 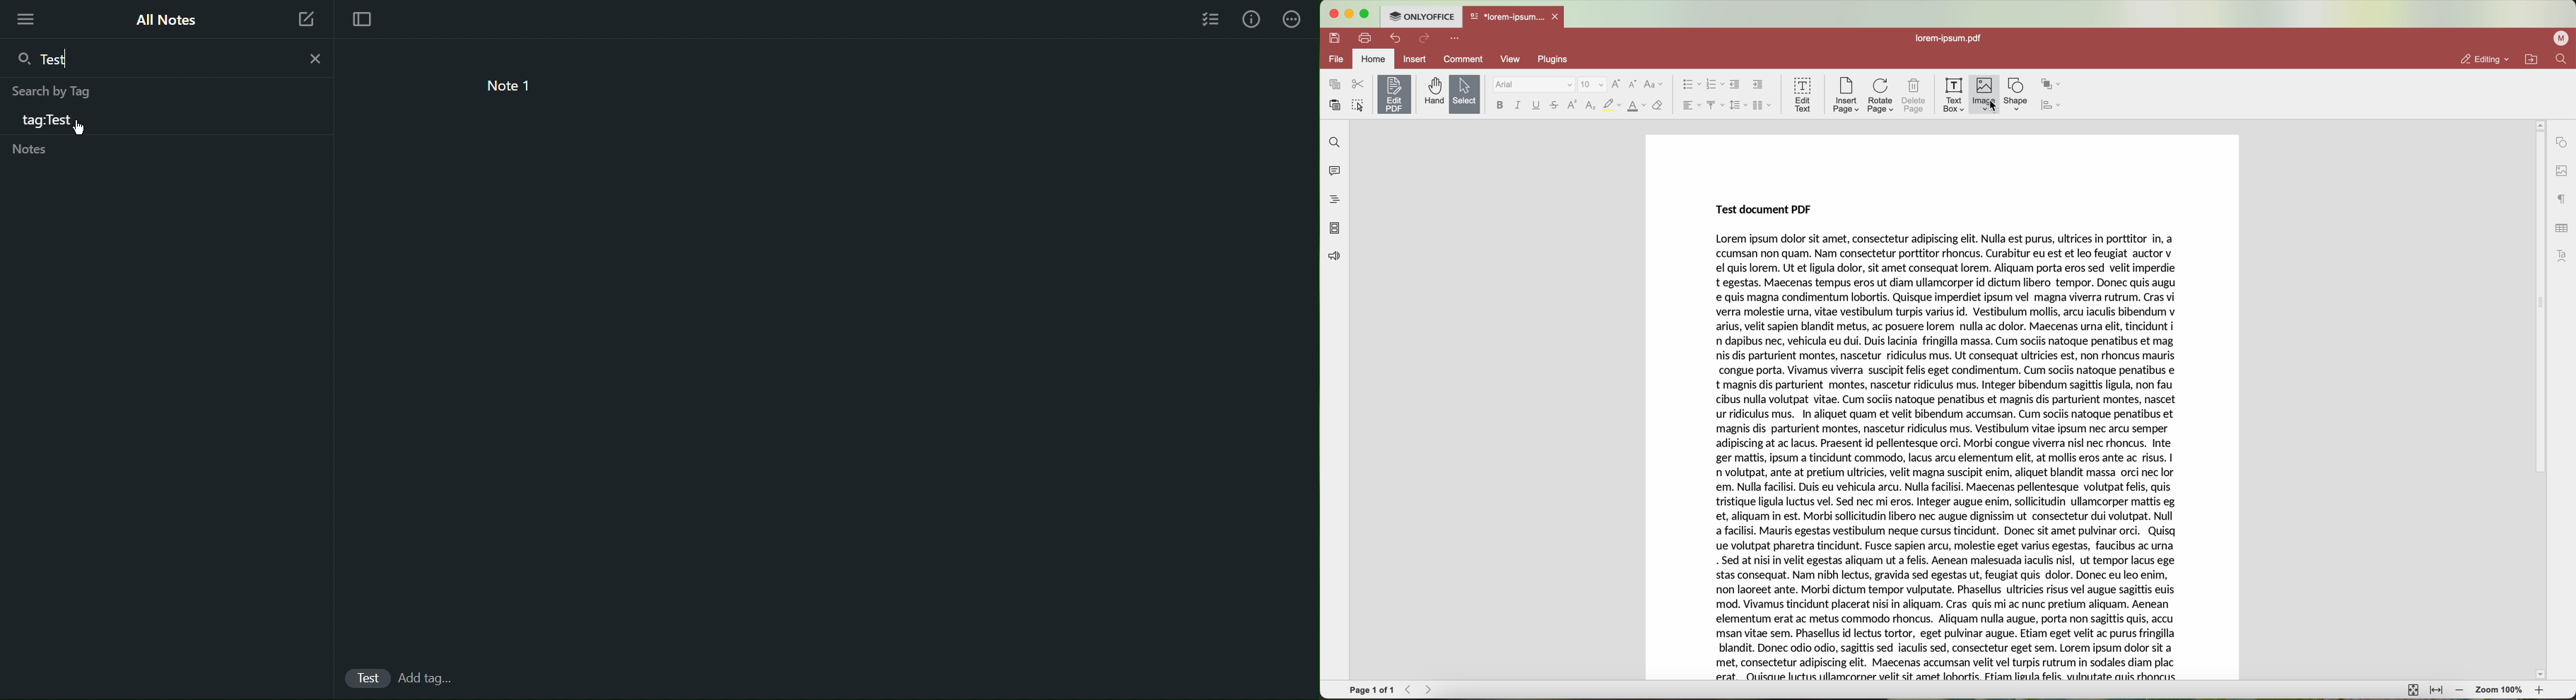 What do you see at coordinates (2500, 691) in the screenshot?
I see `zoom 100%` at bounding box center [2500, 691].